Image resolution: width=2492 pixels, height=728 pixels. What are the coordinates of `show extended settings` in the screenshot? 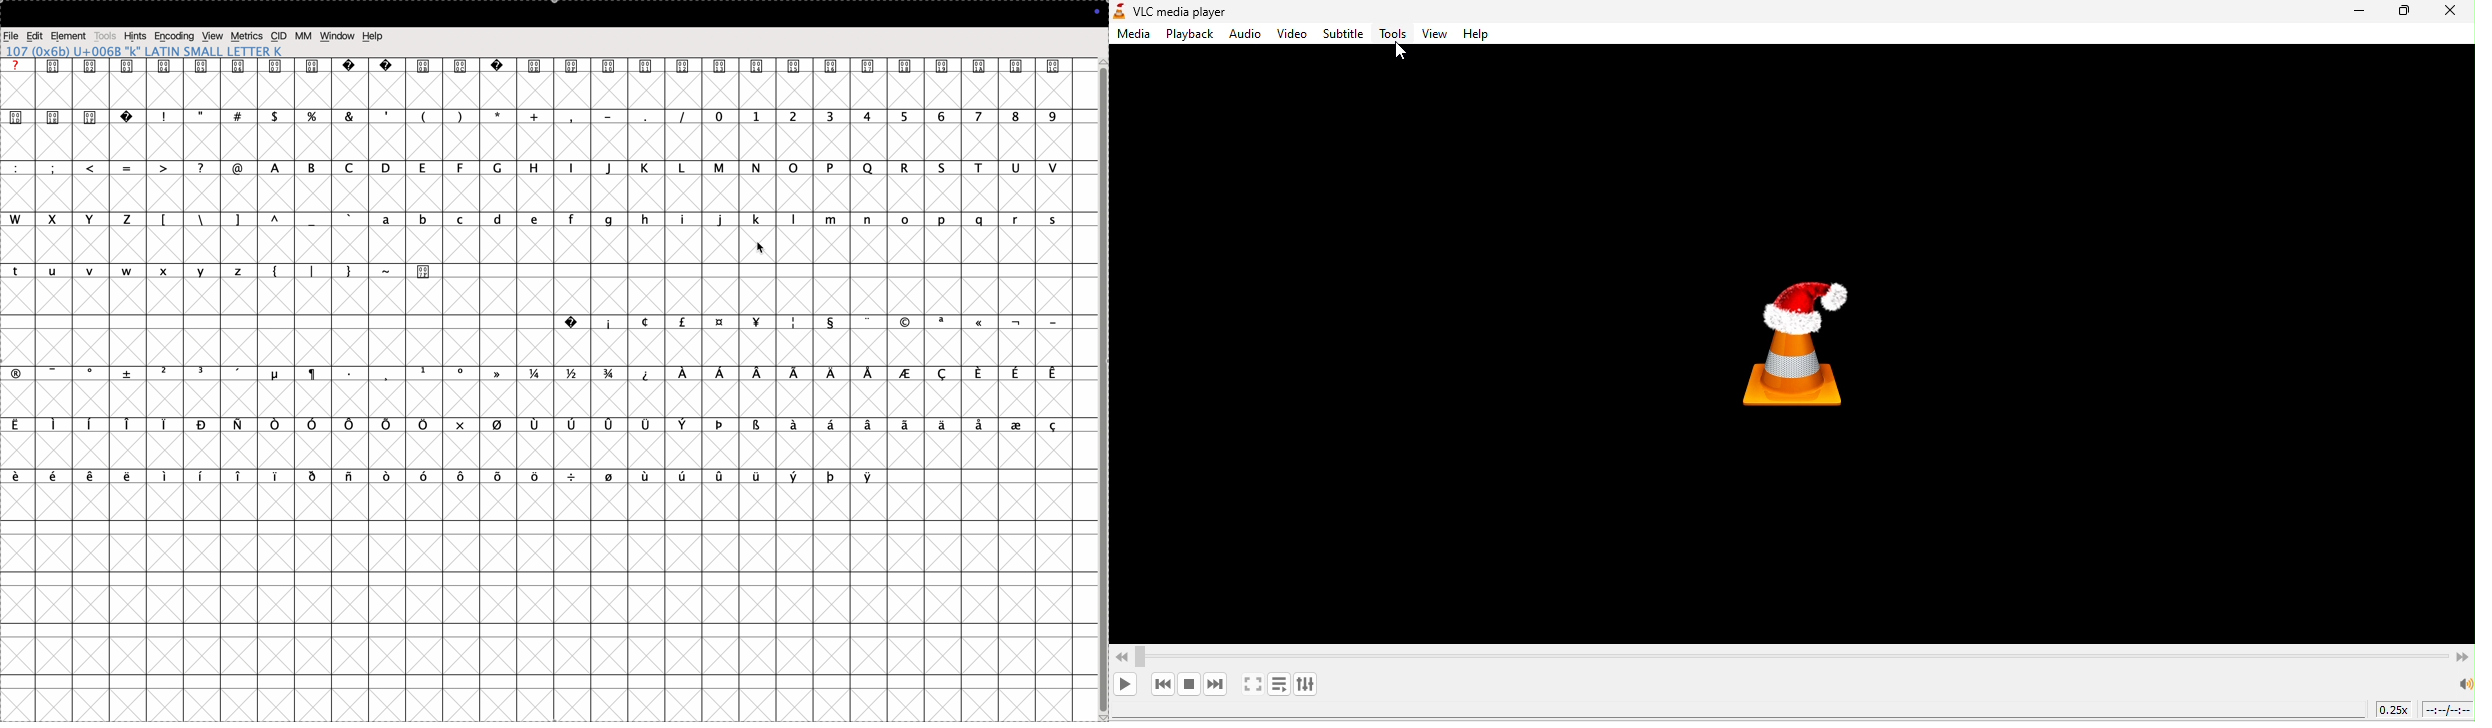 It's located at (1309, 682).